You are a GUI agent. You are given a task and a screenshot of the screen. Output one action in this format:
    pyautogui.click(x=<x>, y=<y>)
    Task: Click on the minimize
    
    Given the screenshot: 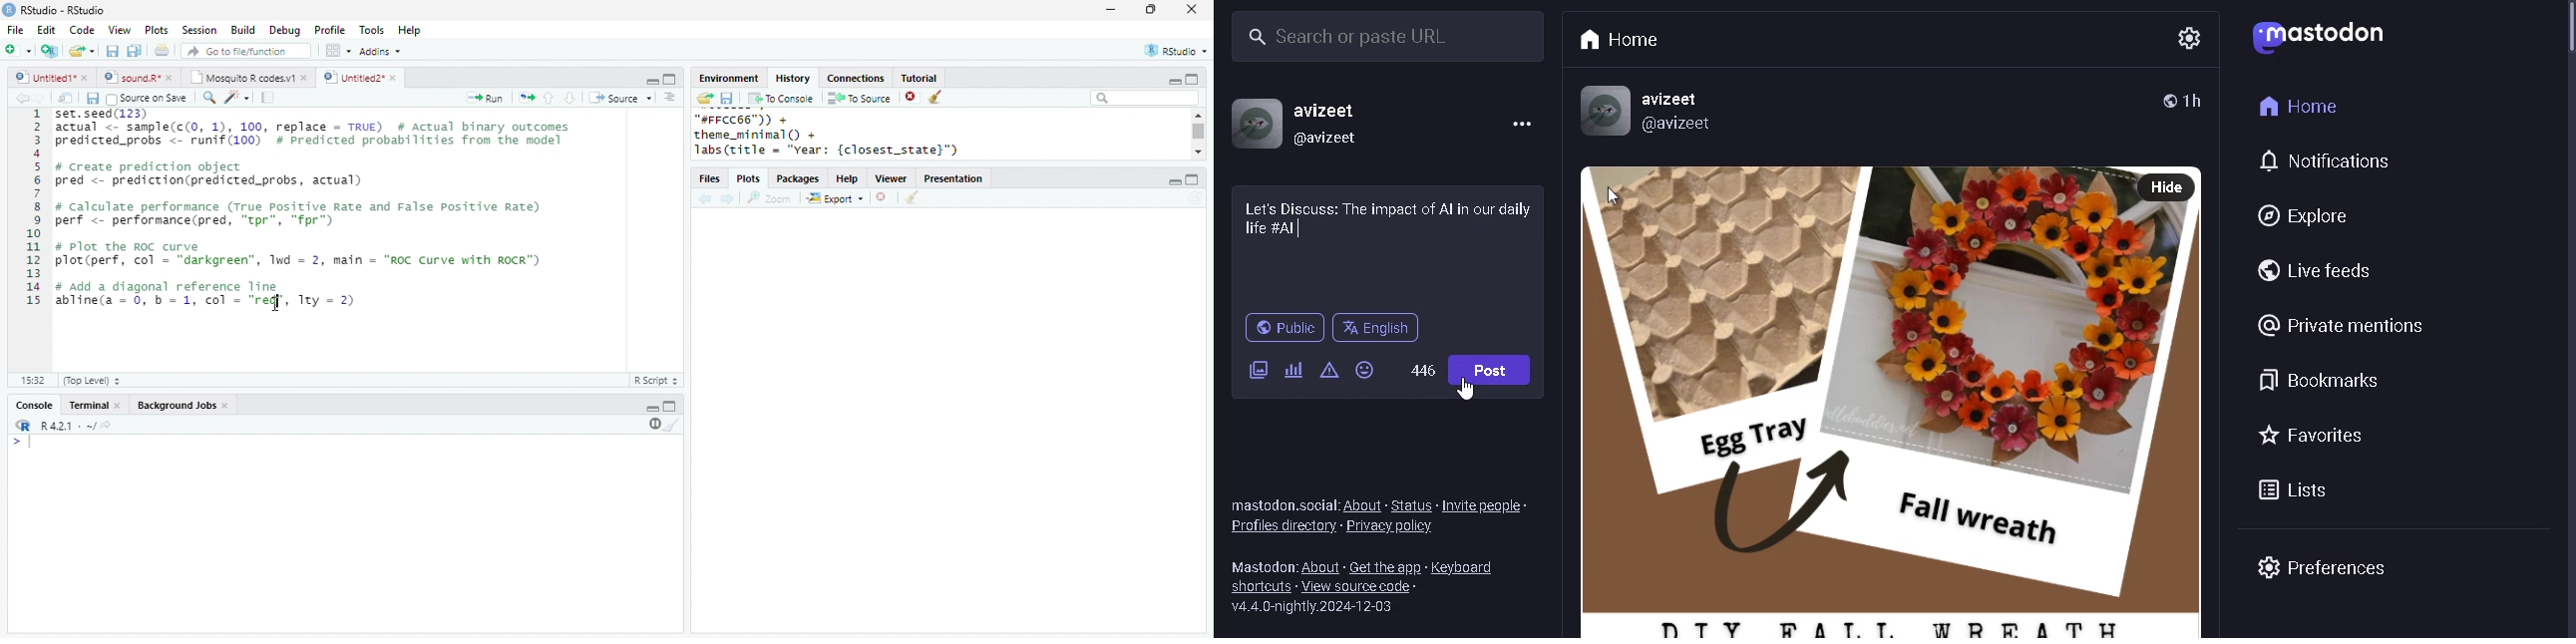 What is the action you would take?
    pyautogui.click(x=652, y=409)
    